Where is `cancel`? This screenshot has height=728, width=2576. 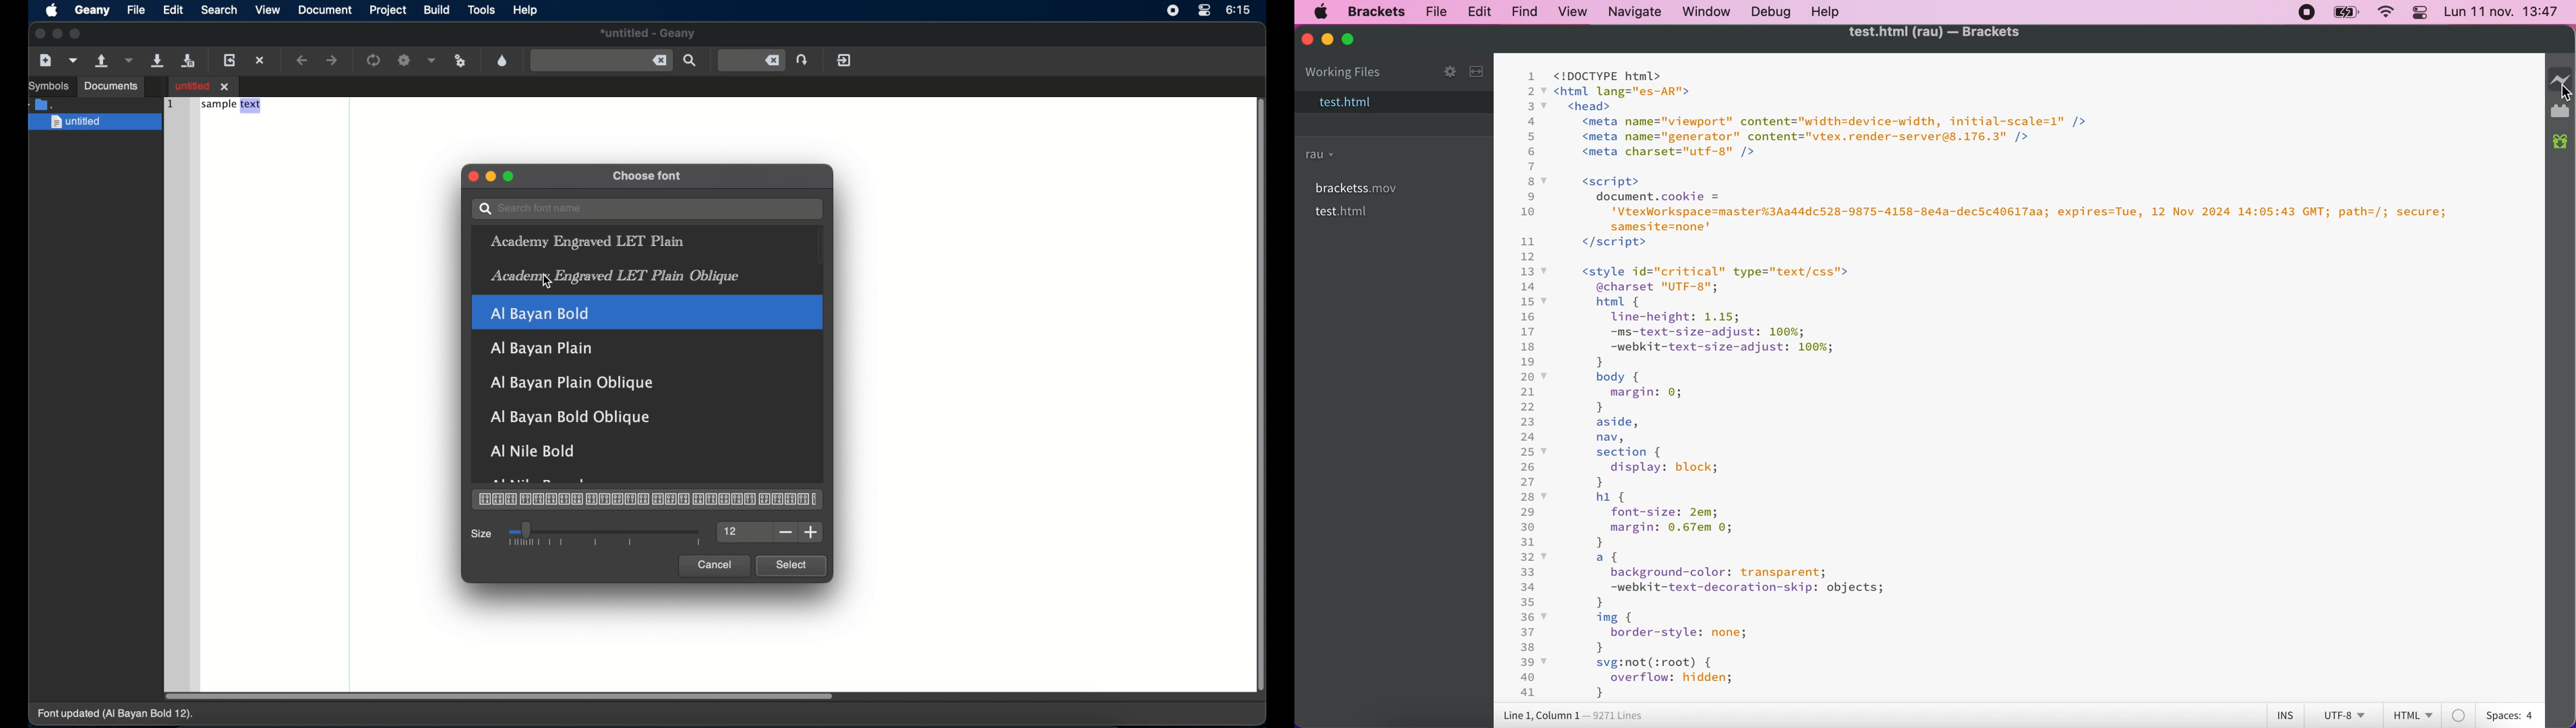
cancel is located at coordinates (714, 566).